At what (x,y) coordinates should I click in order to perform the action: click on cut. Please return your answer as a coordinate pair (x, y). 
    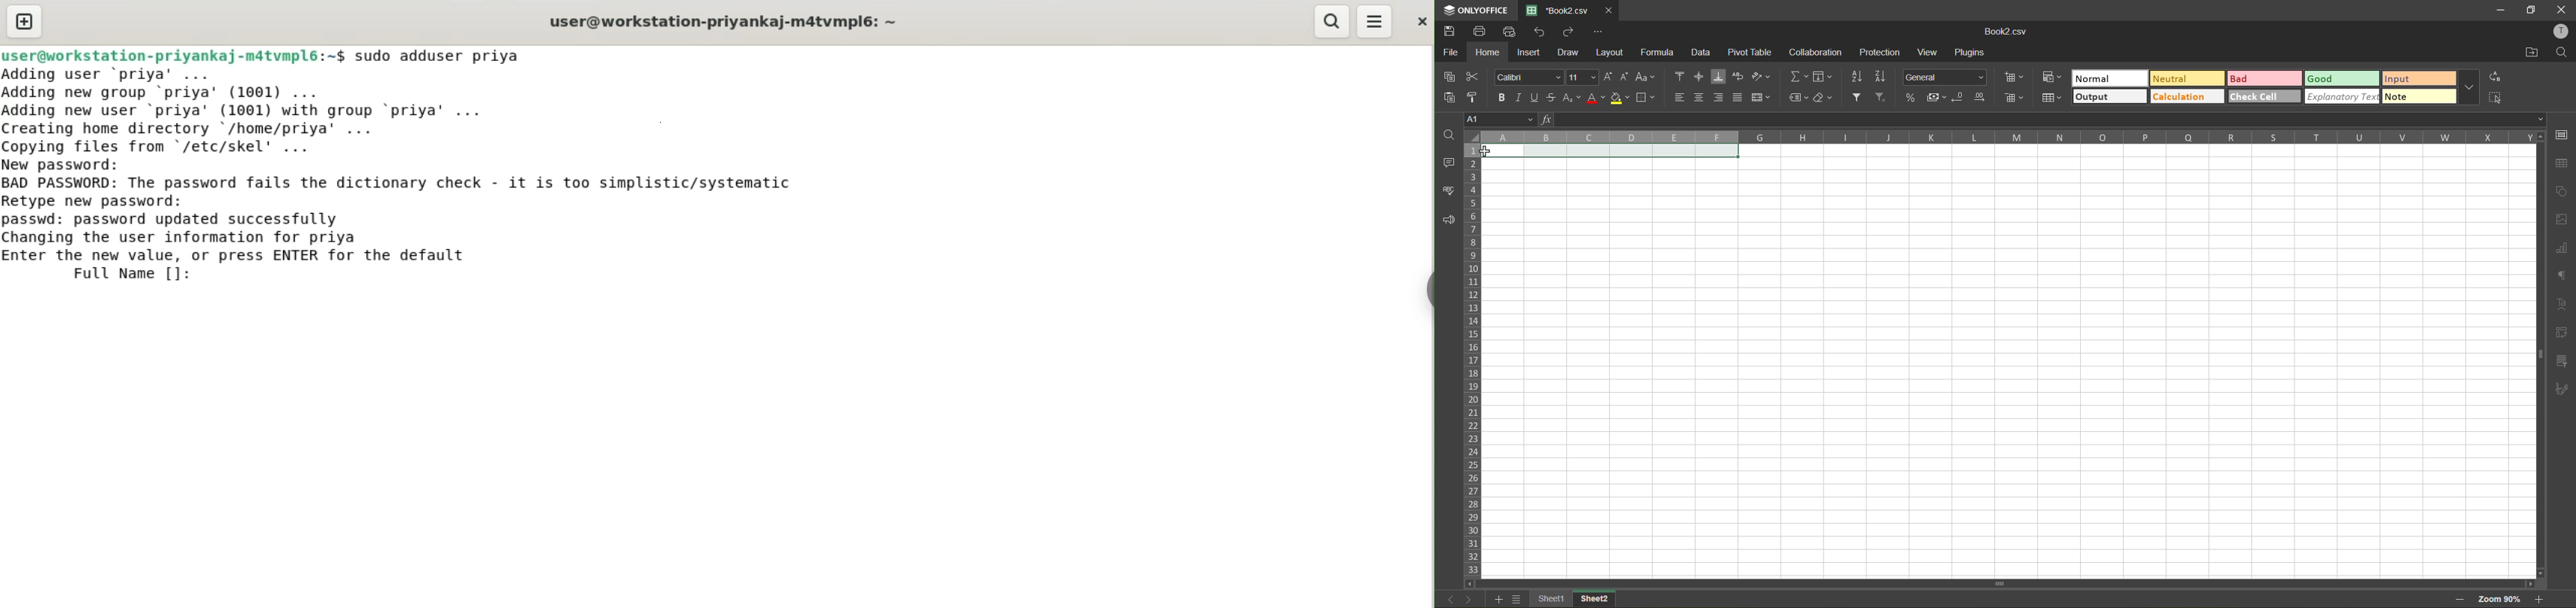
    Looking at the image, I should click on (1477, 76).